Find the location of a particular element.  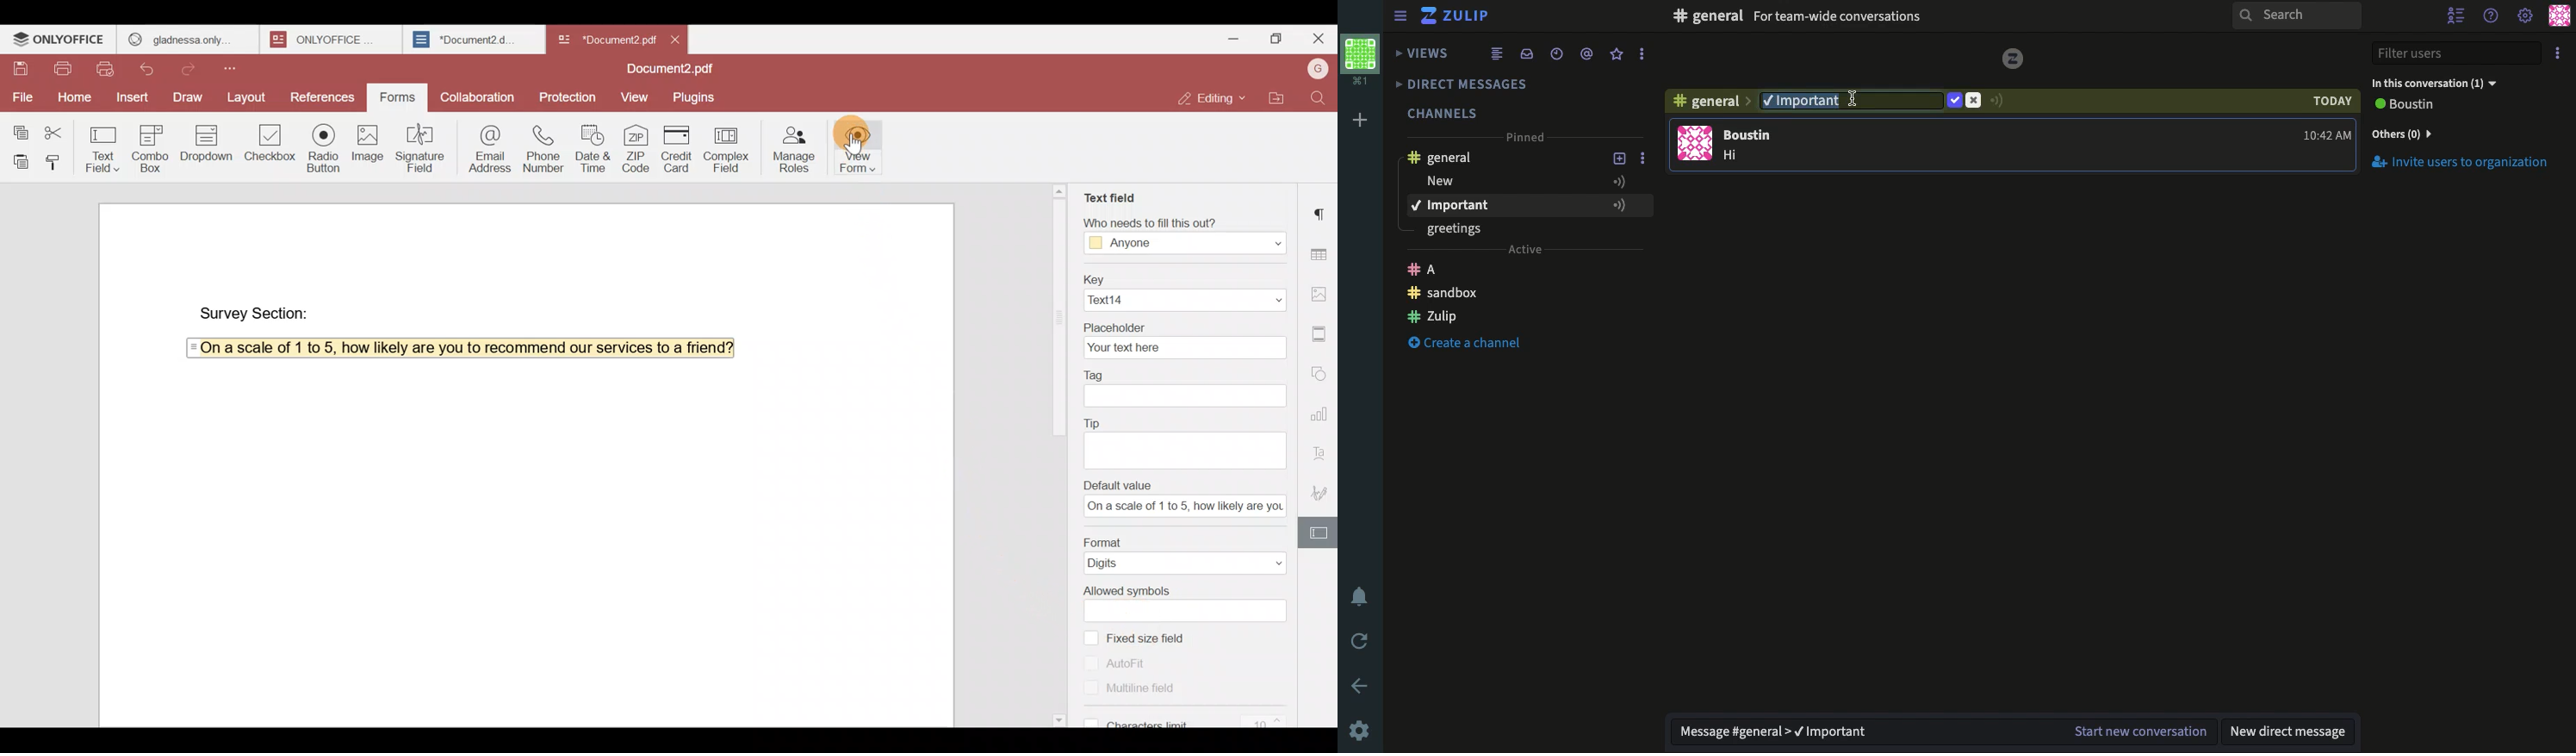

References is located at coordinates (321, 93).